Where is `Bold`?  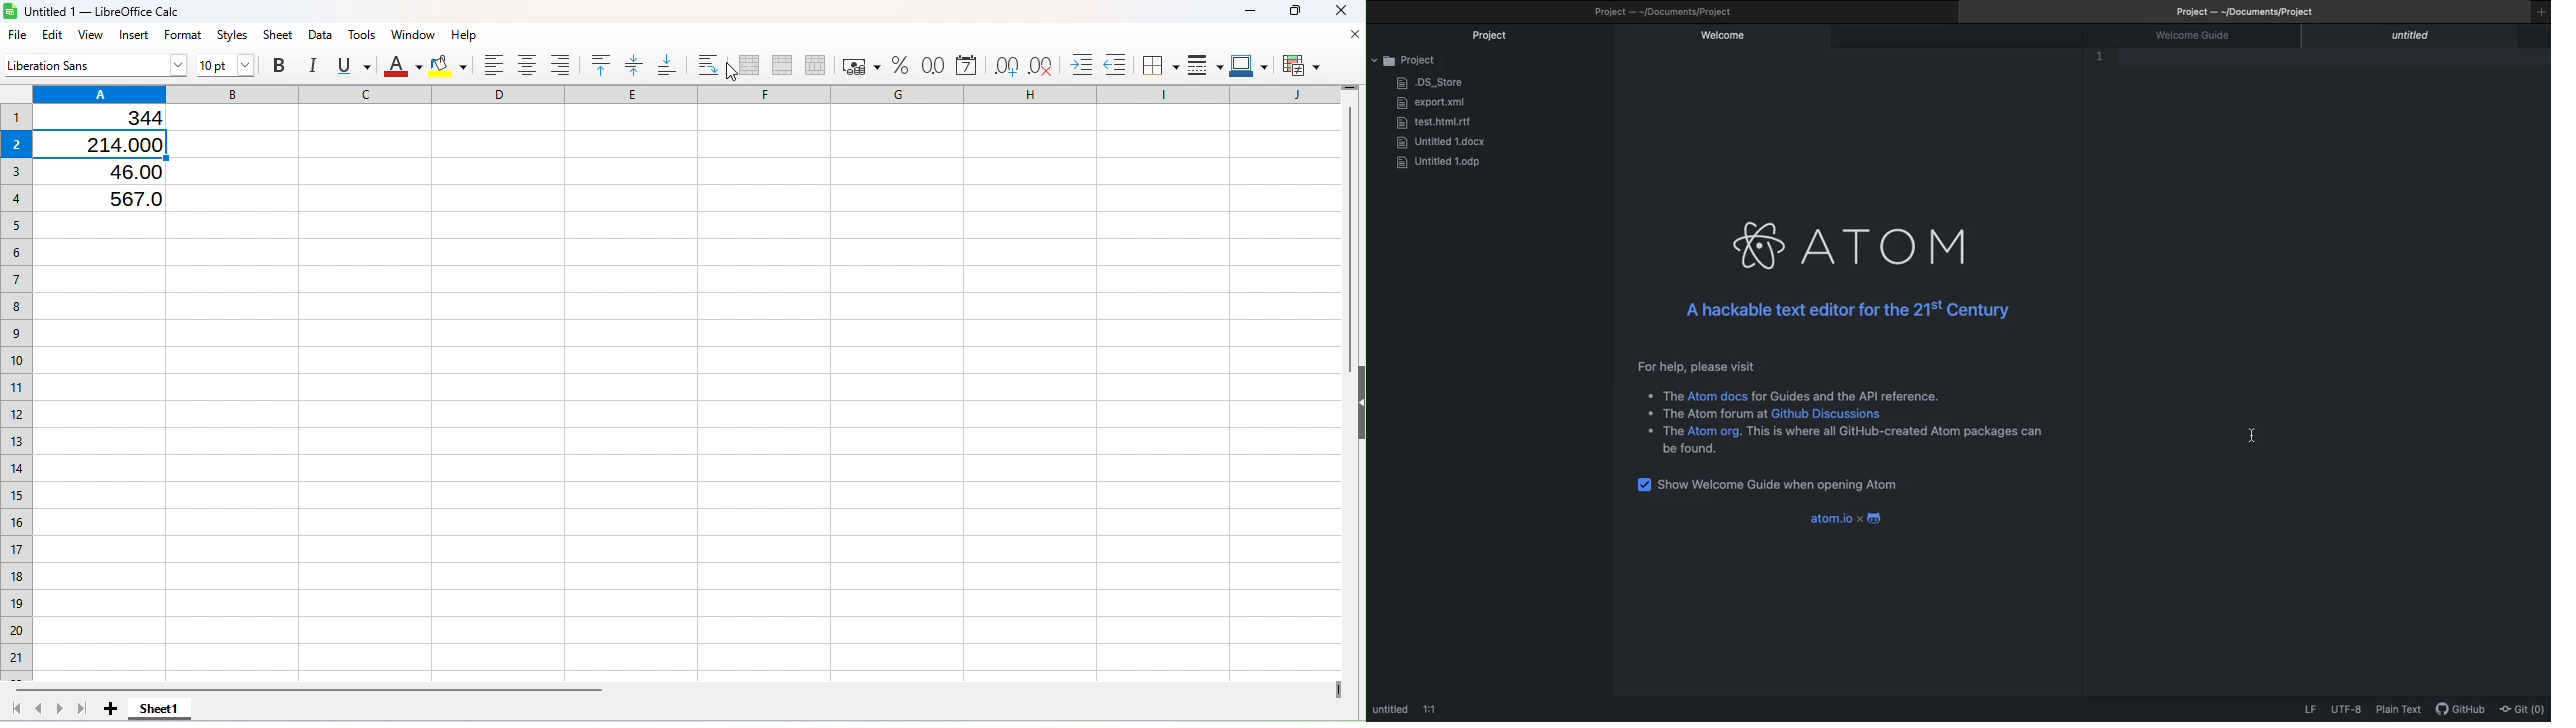 Bold is located at coordinates (284, 64).